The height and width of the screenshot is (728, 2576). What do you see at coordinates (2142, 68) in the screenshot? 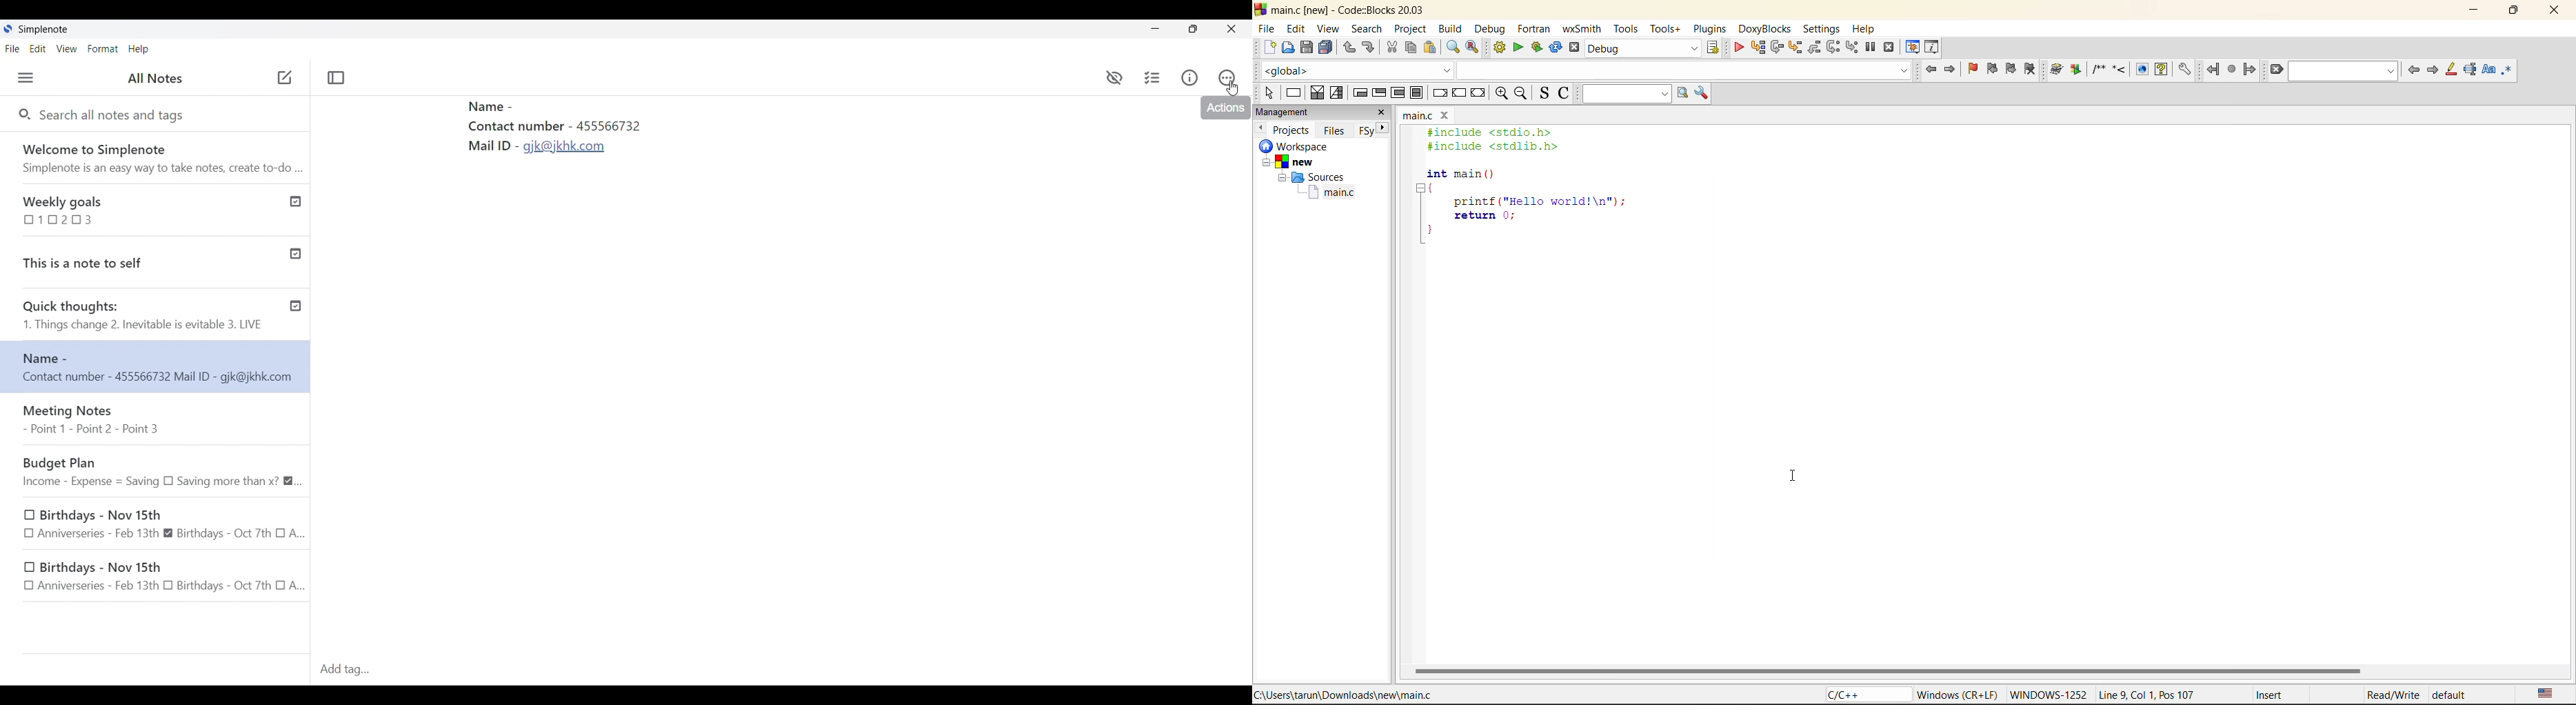
I see `Run HTML Documentation` at bounding box center [2142, 68].